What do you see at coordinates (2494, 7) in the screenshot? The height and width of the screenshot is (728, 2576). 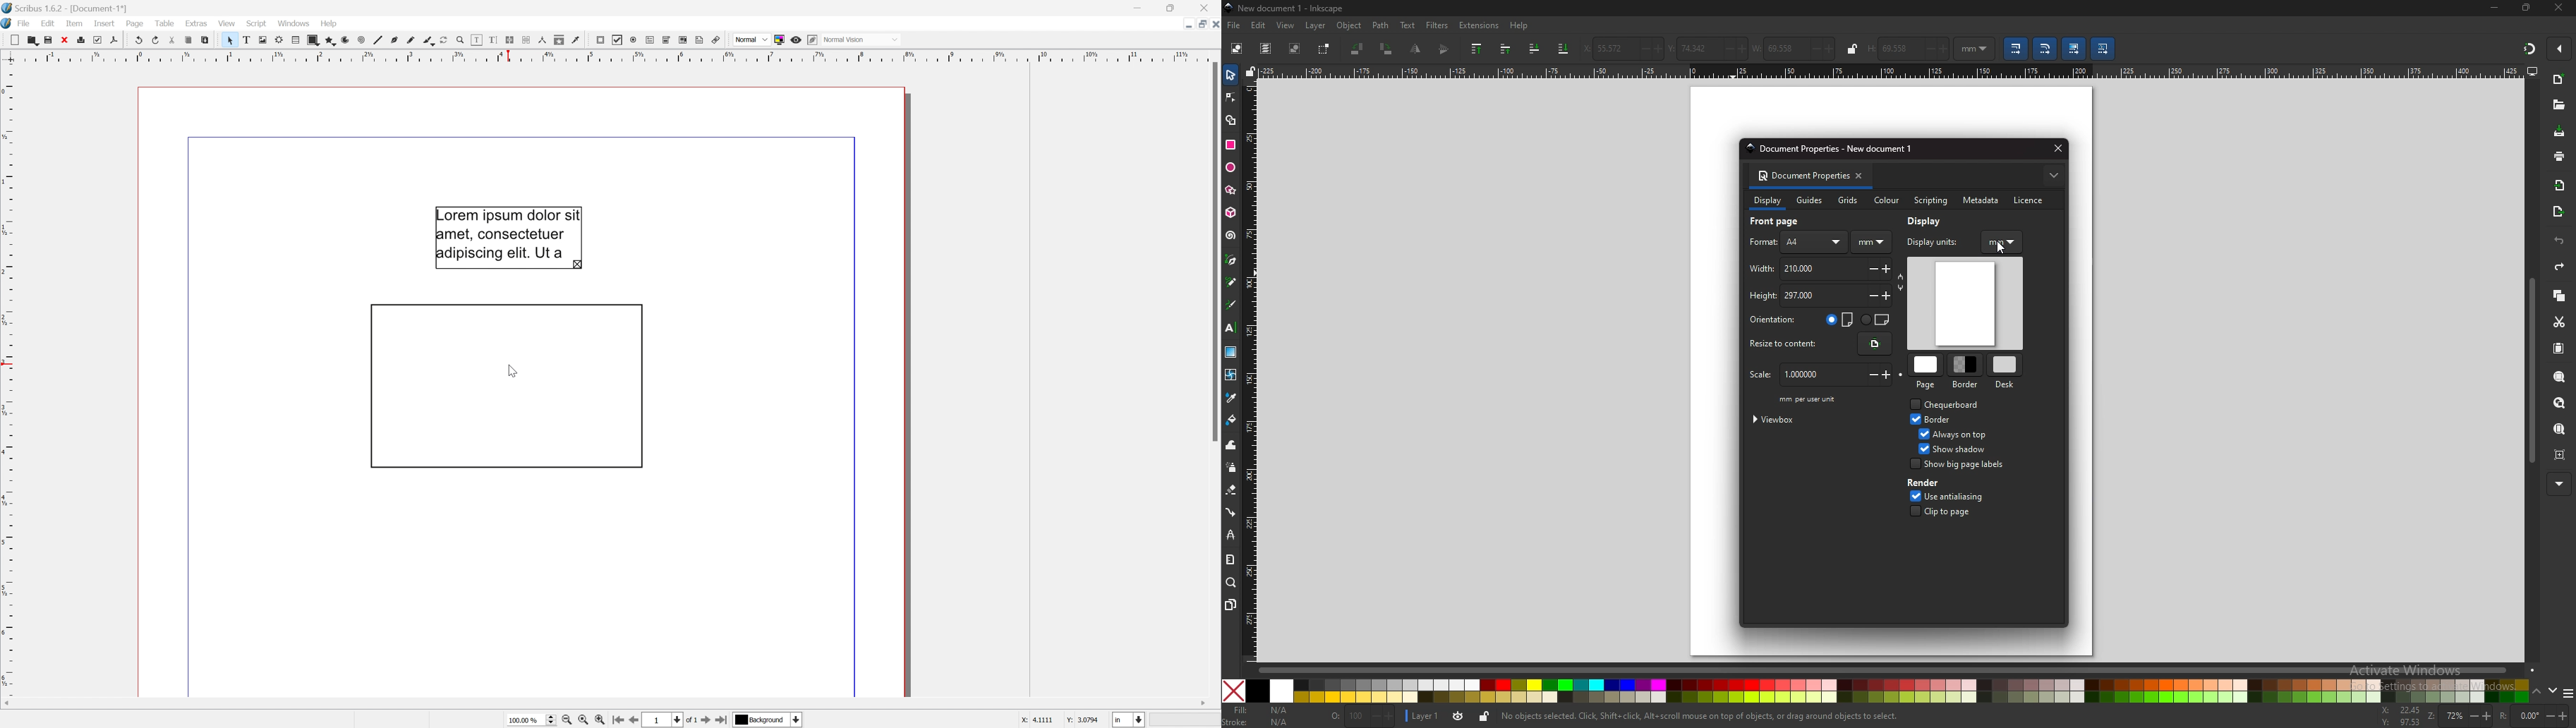 I see `minimize` at bounding box center [2494, 7].